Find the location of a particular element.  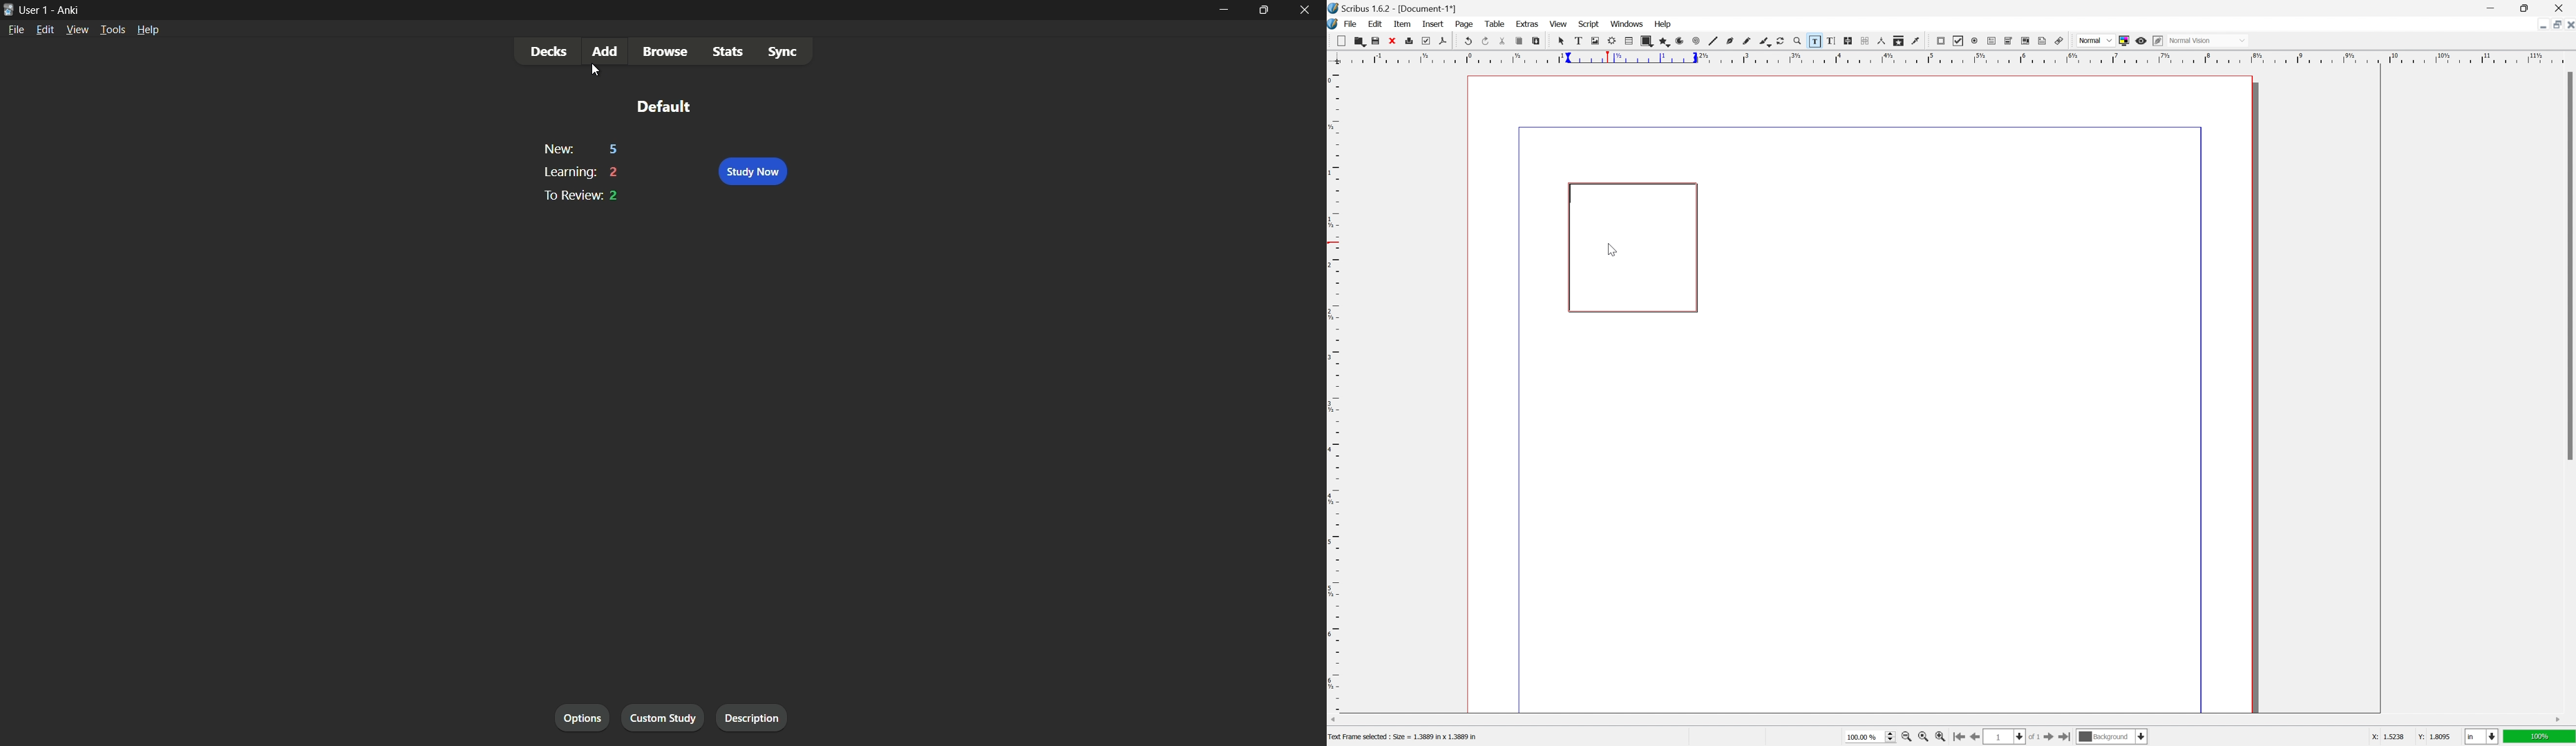

ruler is located at coordinates (1335, 389).